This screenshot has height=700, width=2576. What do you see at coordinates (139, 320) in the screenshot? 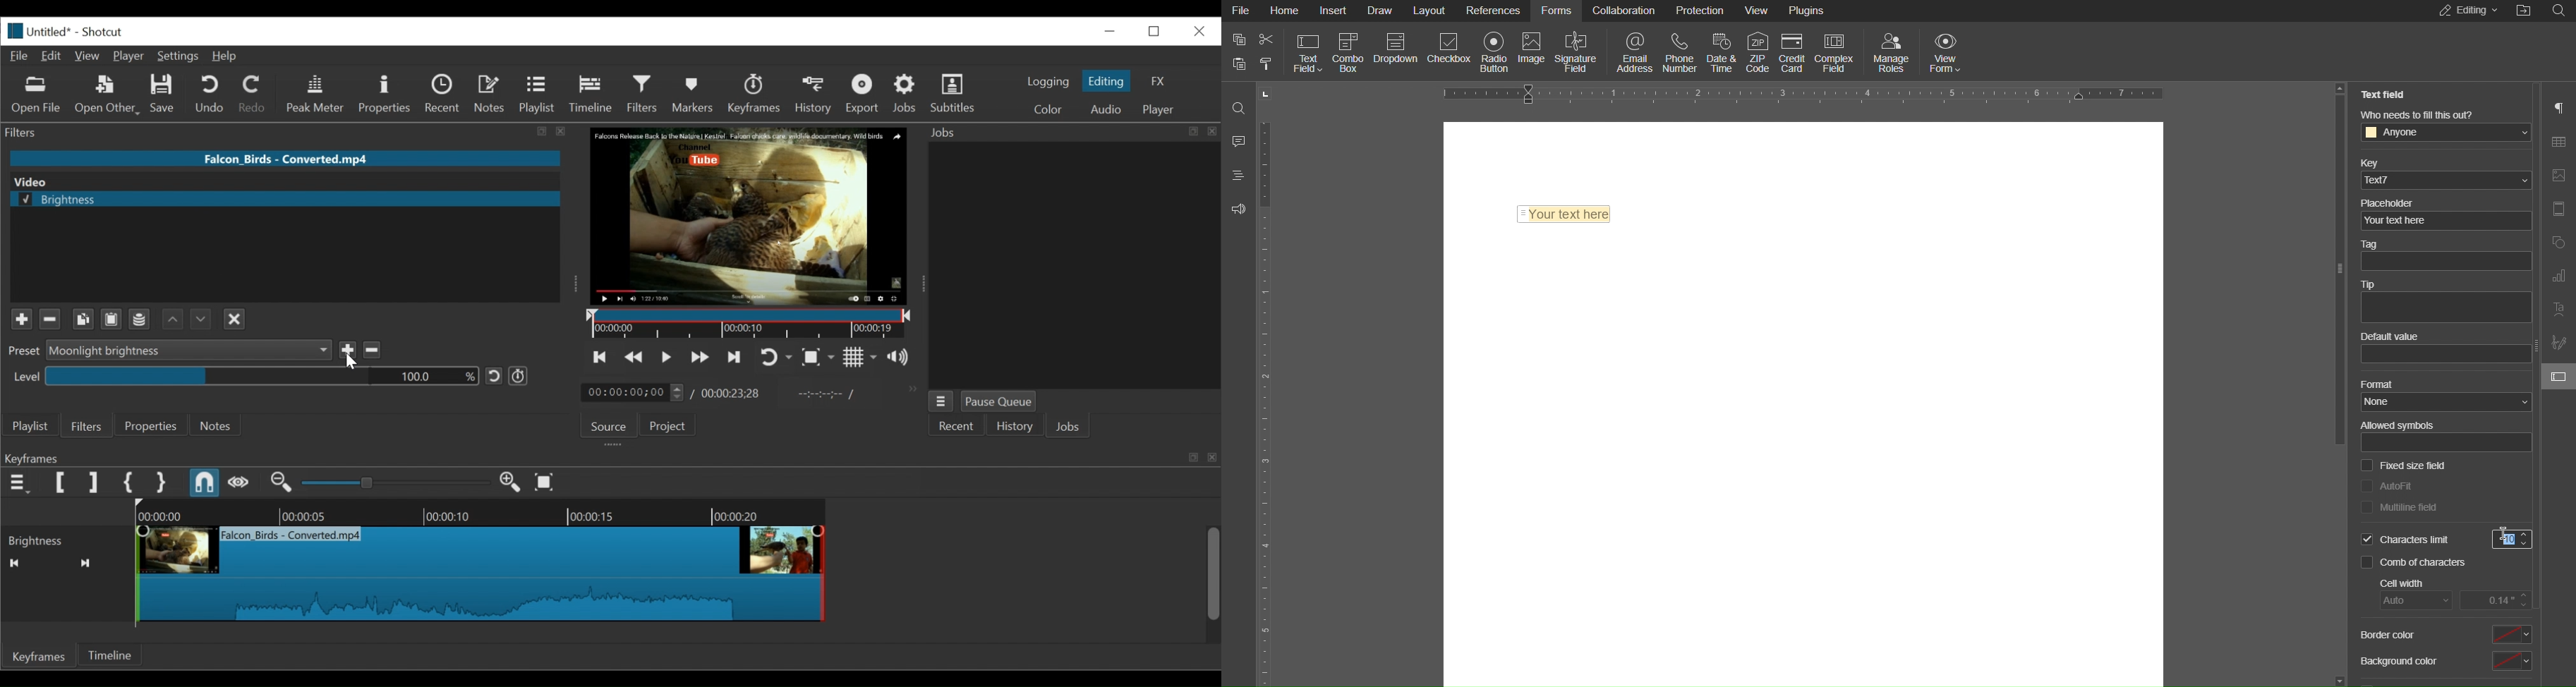
I see `Channel` at bounding box center [139, 320].